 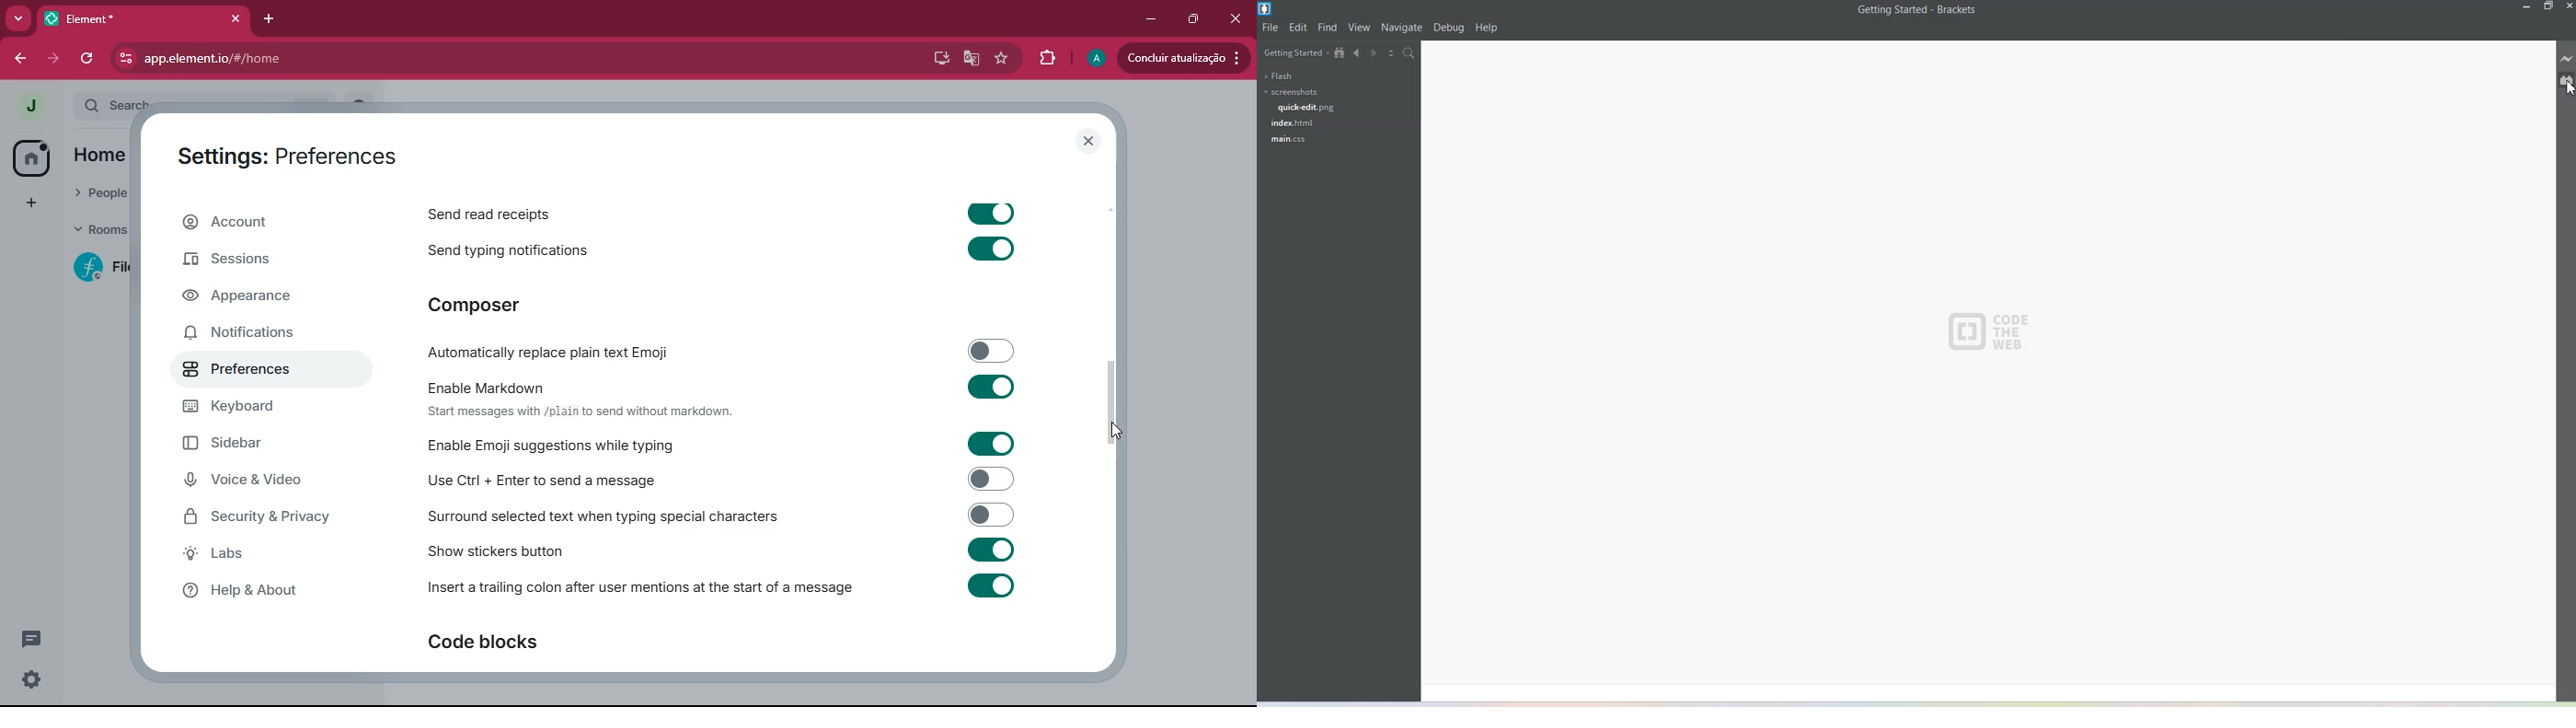 What do you see at coordinates (255, 336) in the screenshot?
I see `notifications` at bounding box center [255, 336].